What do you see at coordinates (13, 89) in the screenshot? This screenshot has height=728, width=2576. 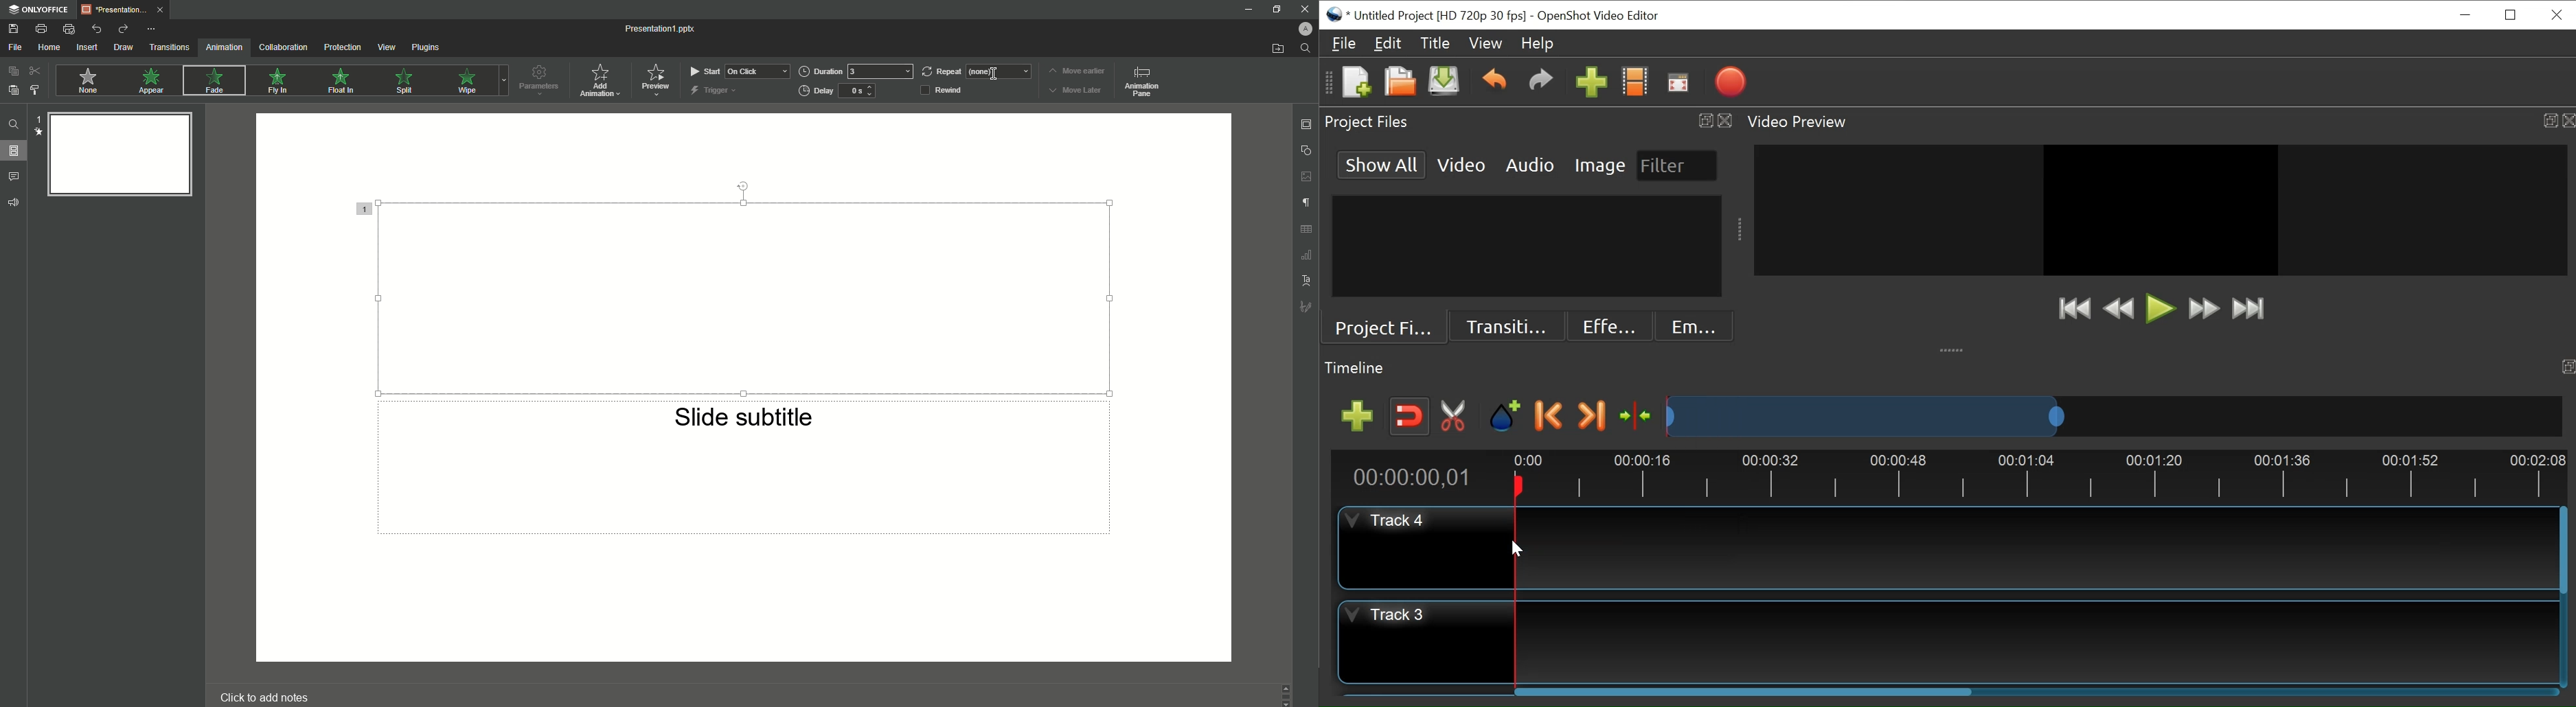 I see `Paste` at bounding box center [13, 89].